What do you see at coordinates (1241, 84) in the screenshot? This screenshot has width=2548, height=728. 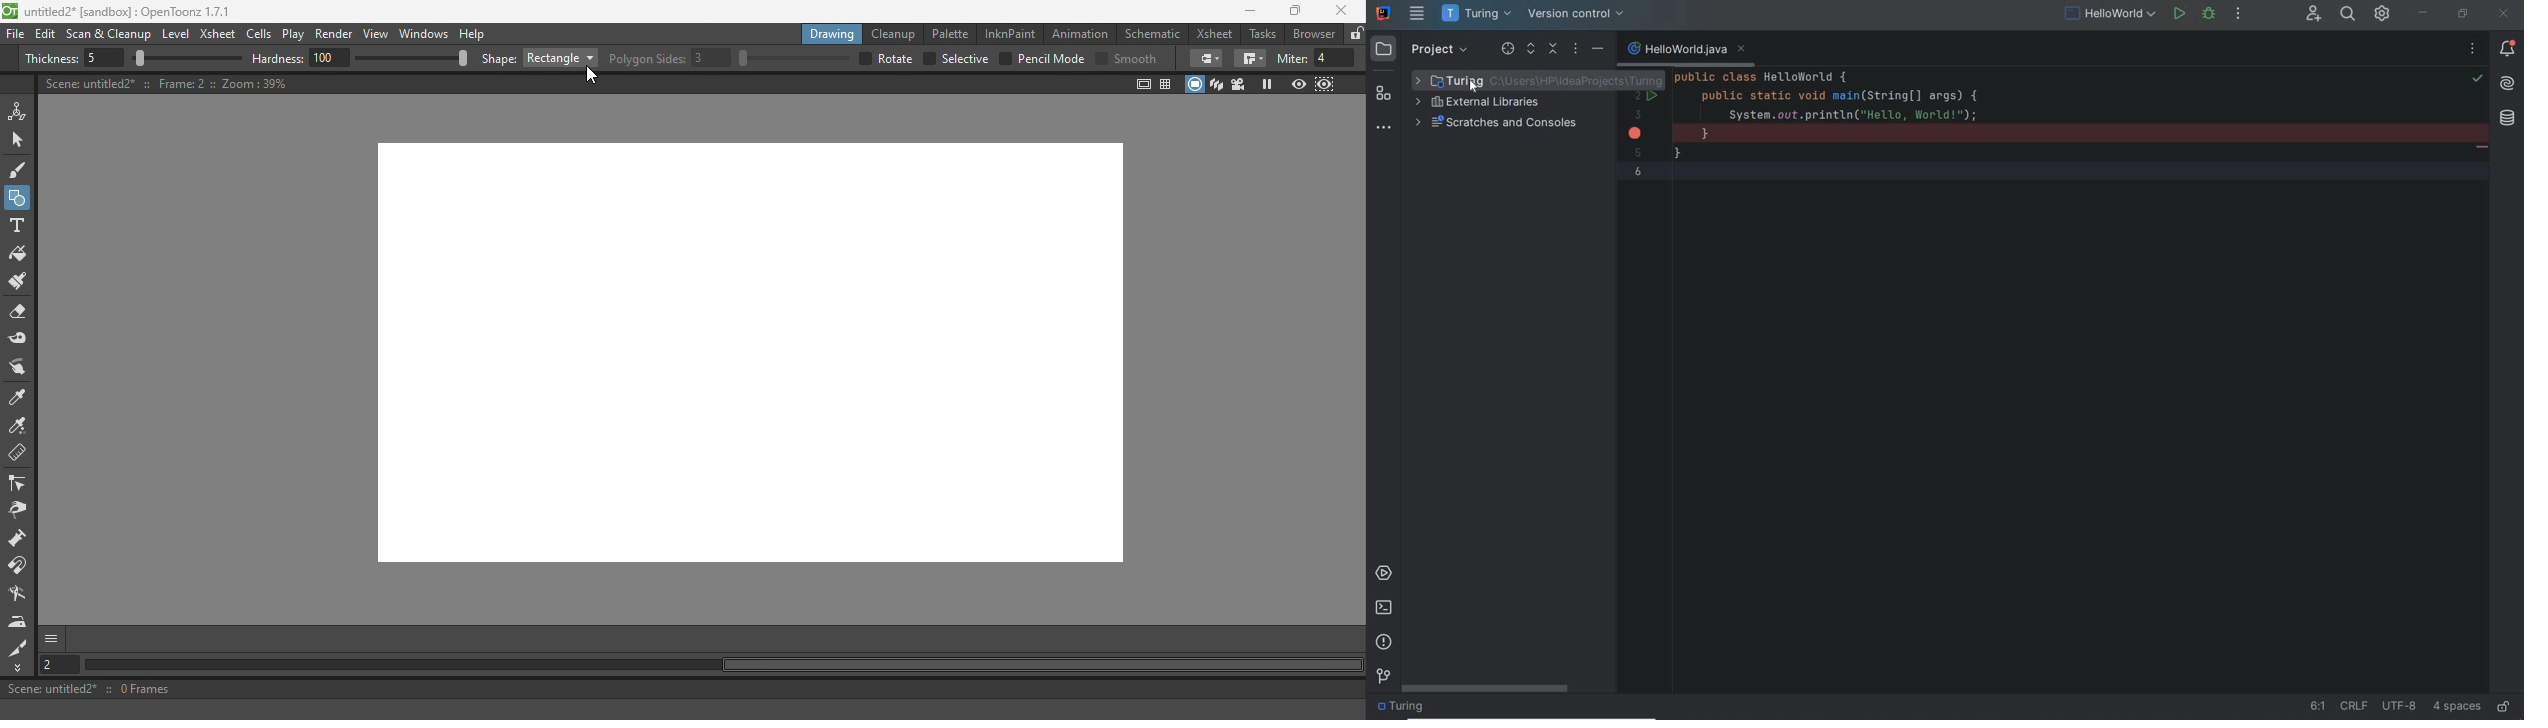 I see `Camera view` at bounding box center [1241, 84].